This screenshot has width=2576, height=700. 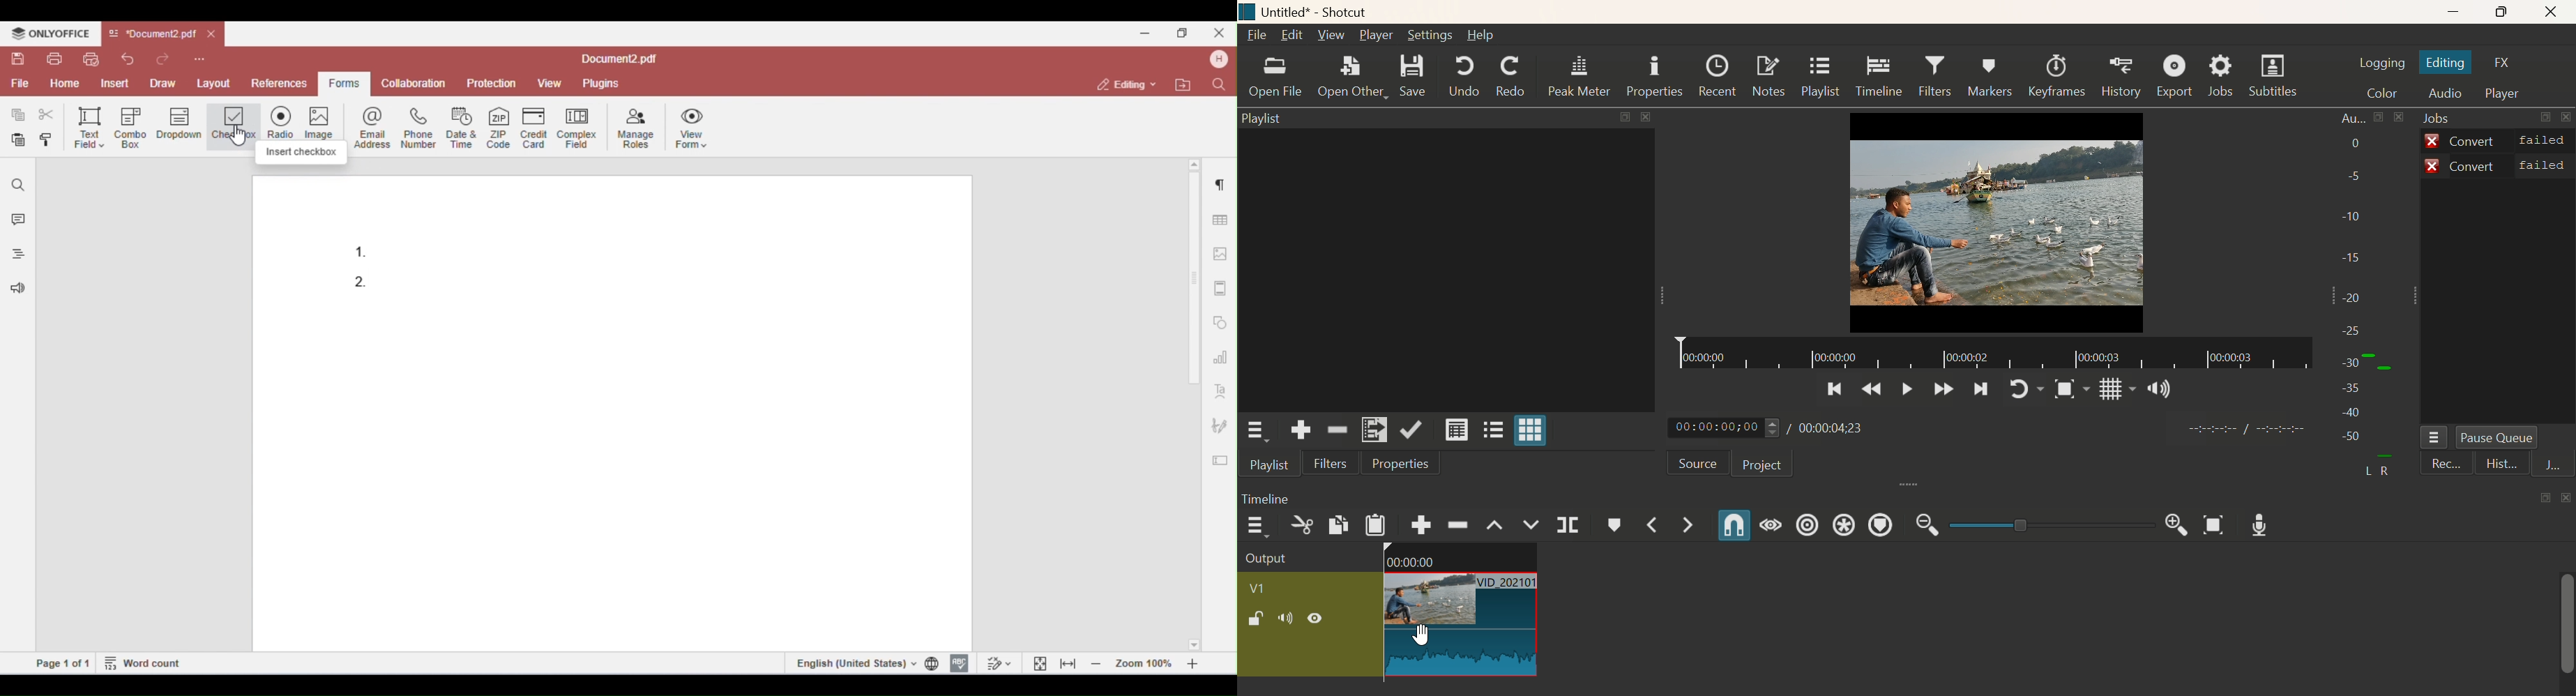 What do you see at coordinates (2059, 77) in the screenshot?
I see `Keeyframes` at bounding box center [2059, 77].